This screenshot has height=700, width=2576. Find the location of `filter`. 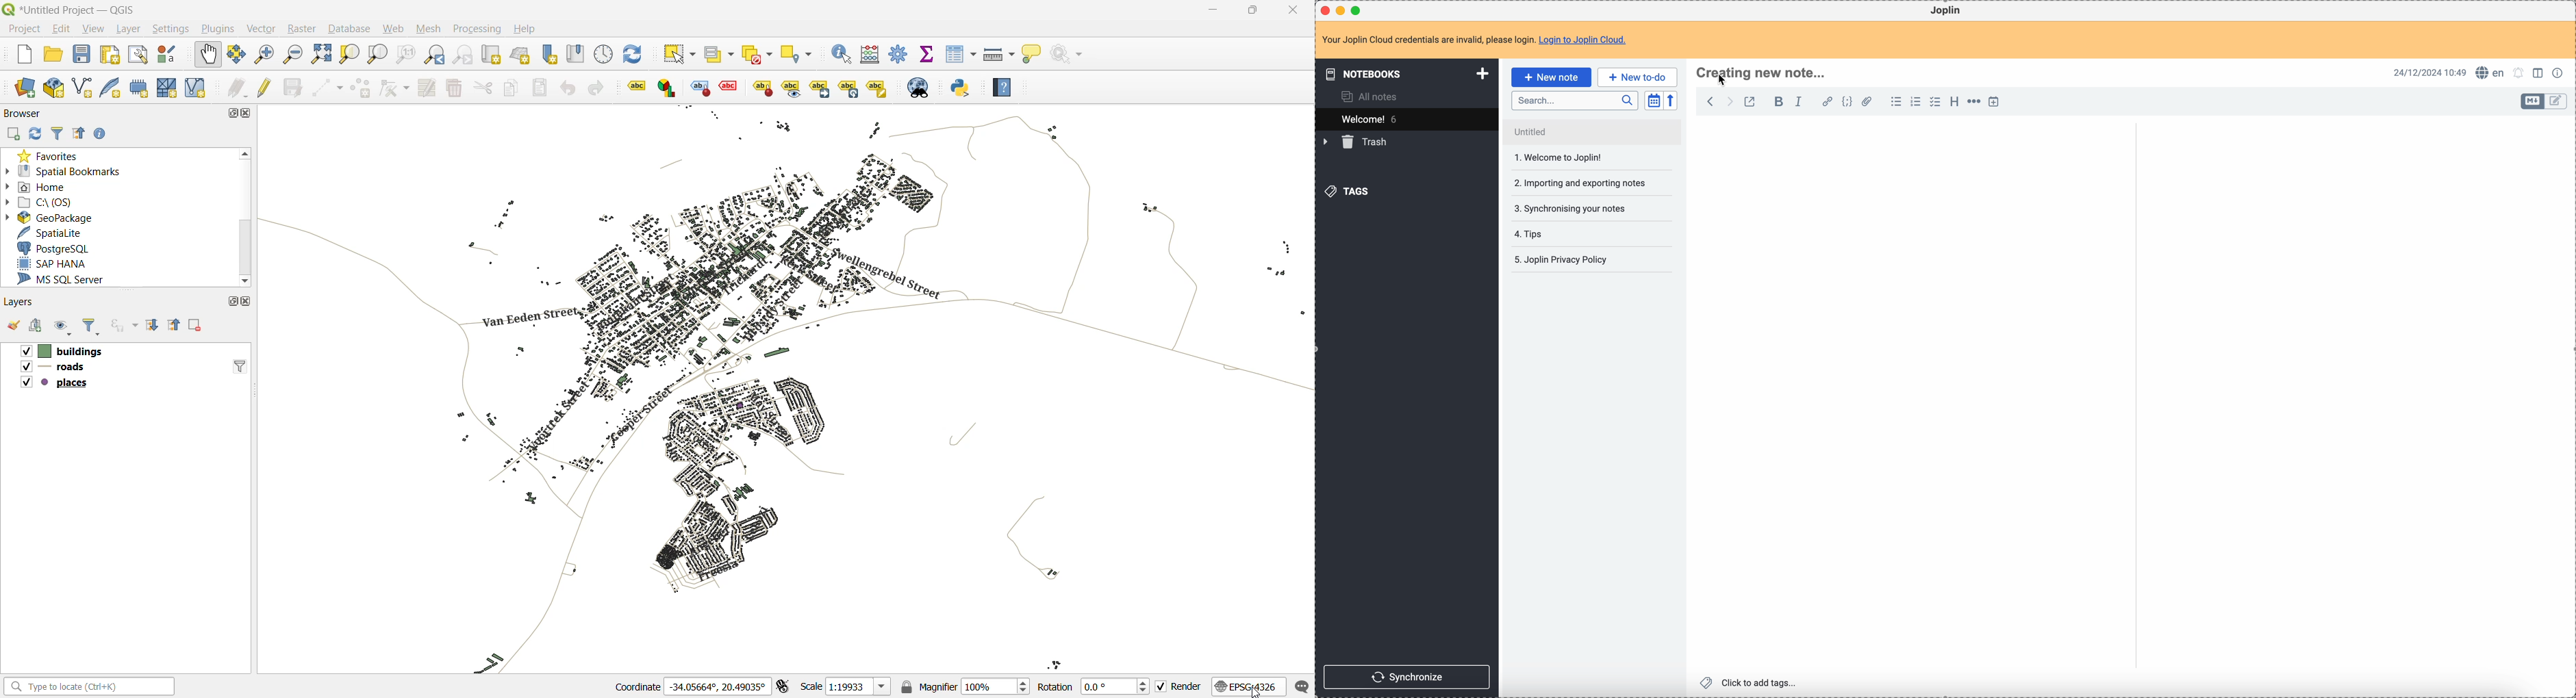

filter is located at coordinates (58, 133).